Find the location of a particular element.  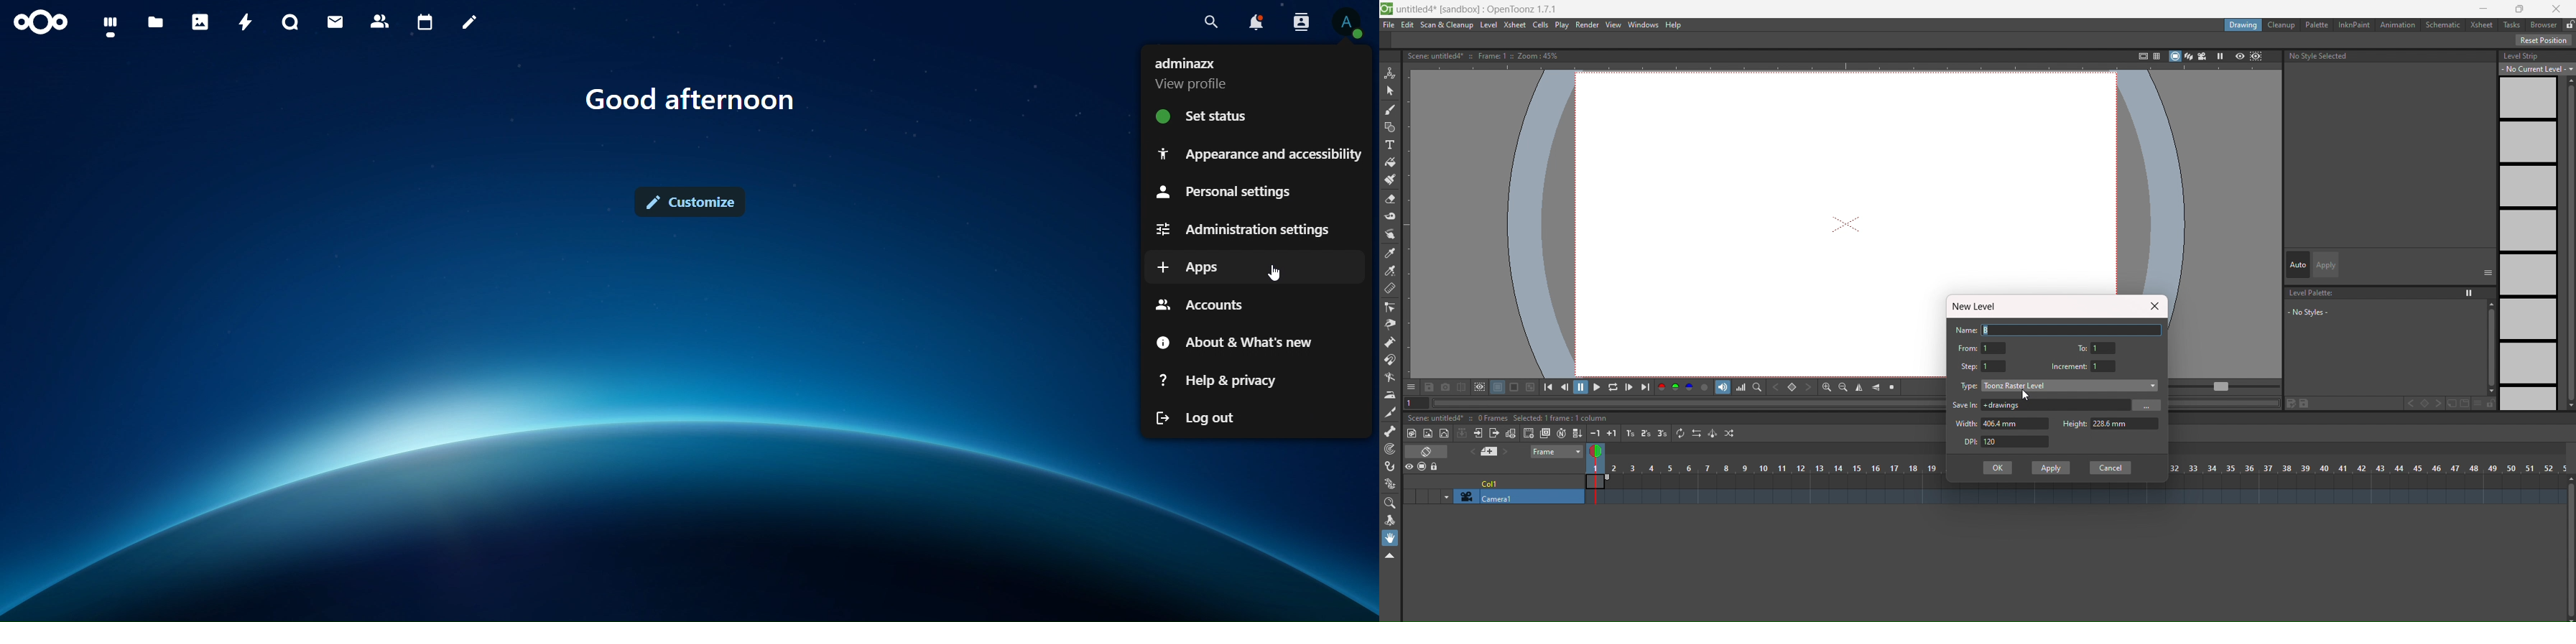

field guide is located at coordinates (2155, 55).